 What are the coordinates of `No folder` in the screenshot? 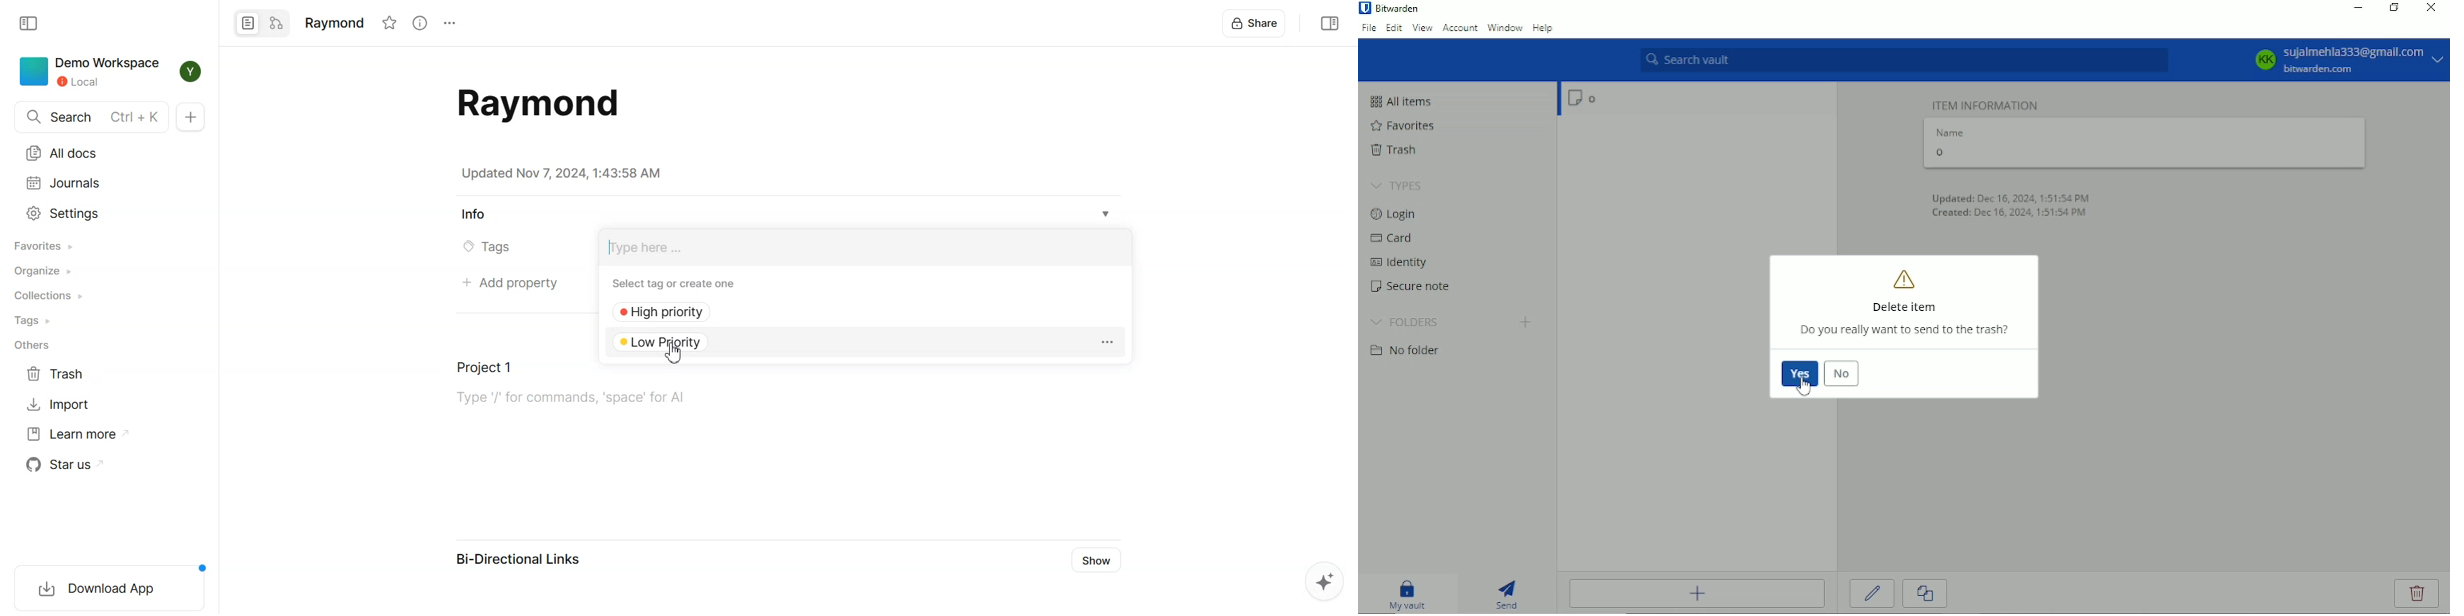 It's located at (1403, 351).